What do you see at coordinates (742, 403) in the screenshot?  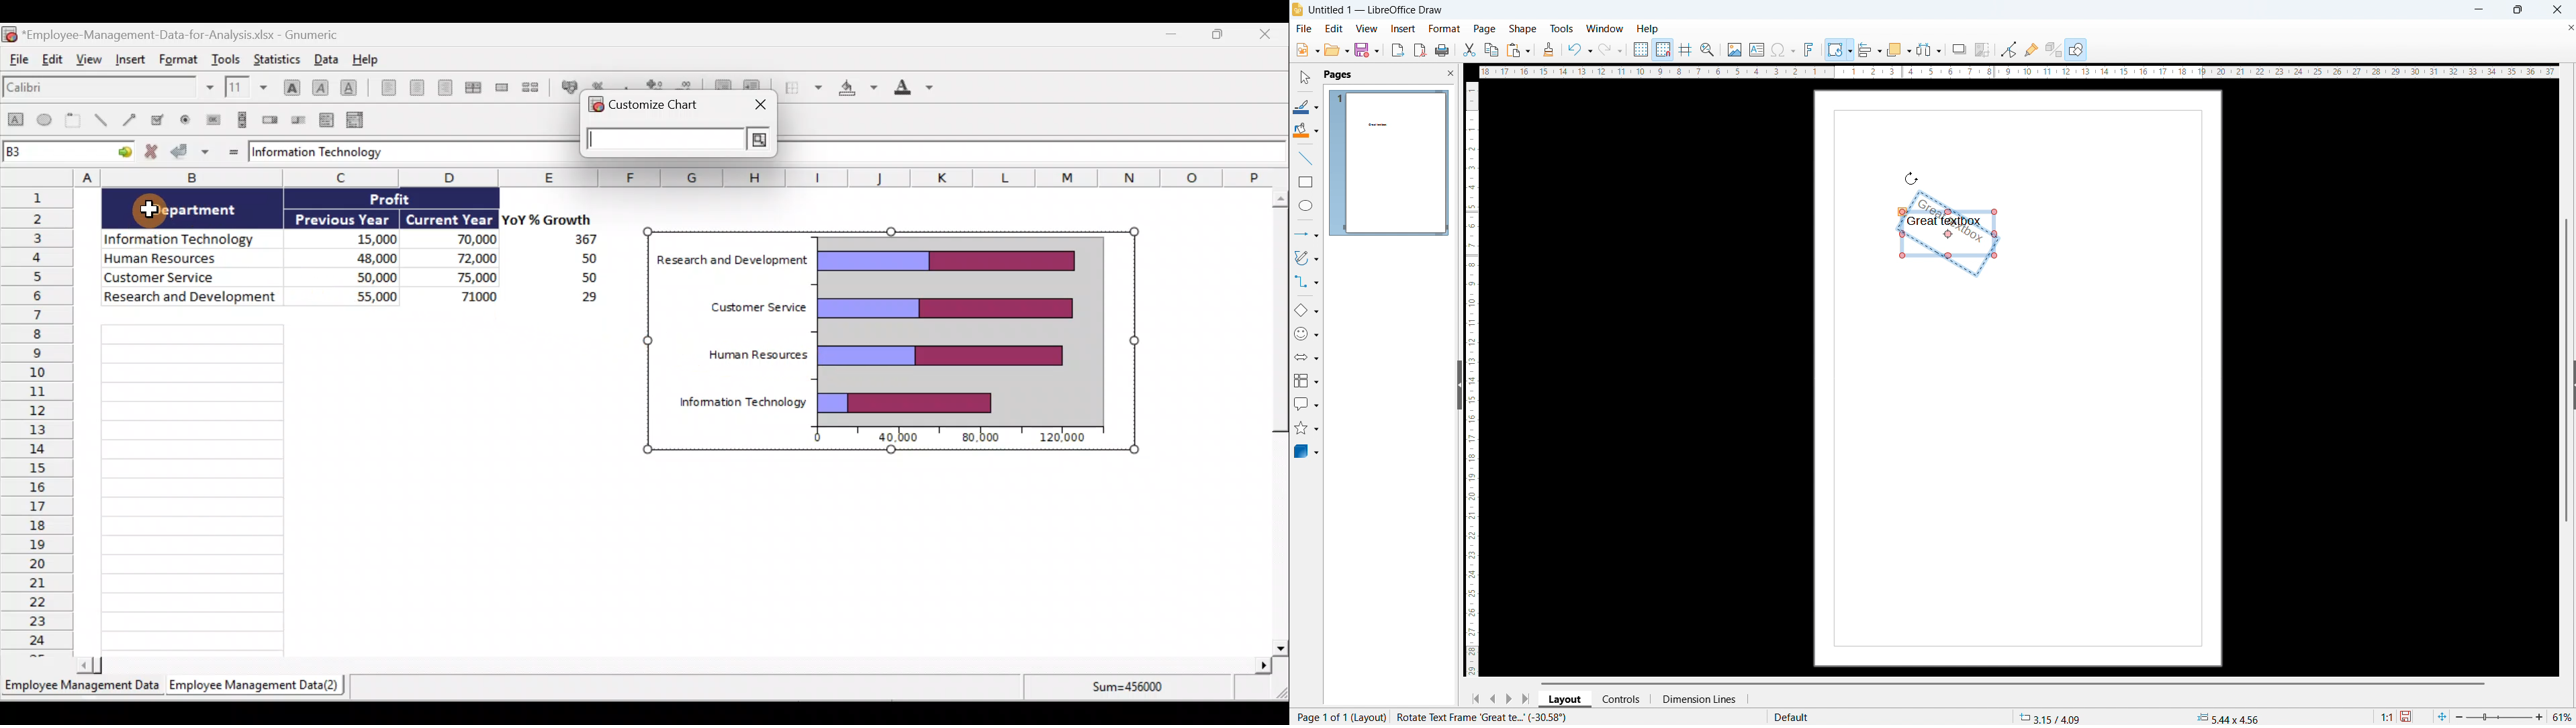 I see `Information Technology` at bounding box center [742, 403].